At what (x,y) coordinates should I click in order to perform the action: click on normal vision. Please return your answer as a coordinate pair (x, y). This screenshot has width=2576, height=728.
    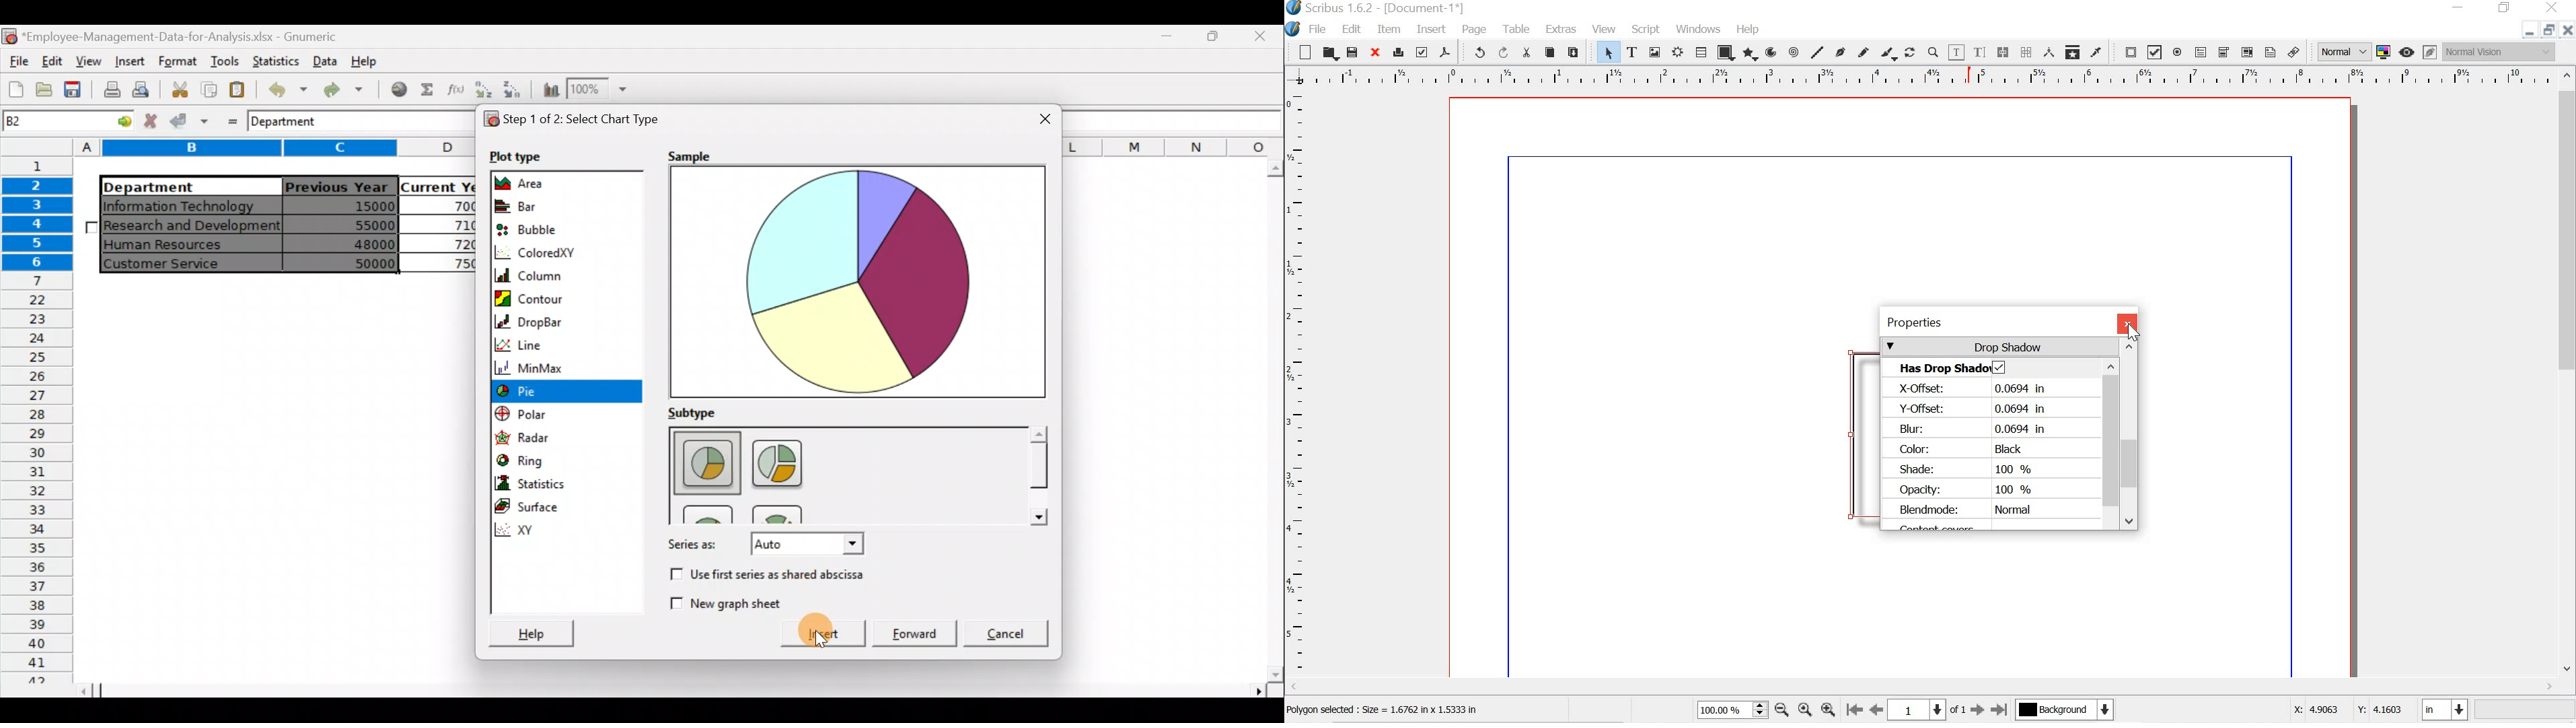
    Looking at the image, I should click on (2500, 51).